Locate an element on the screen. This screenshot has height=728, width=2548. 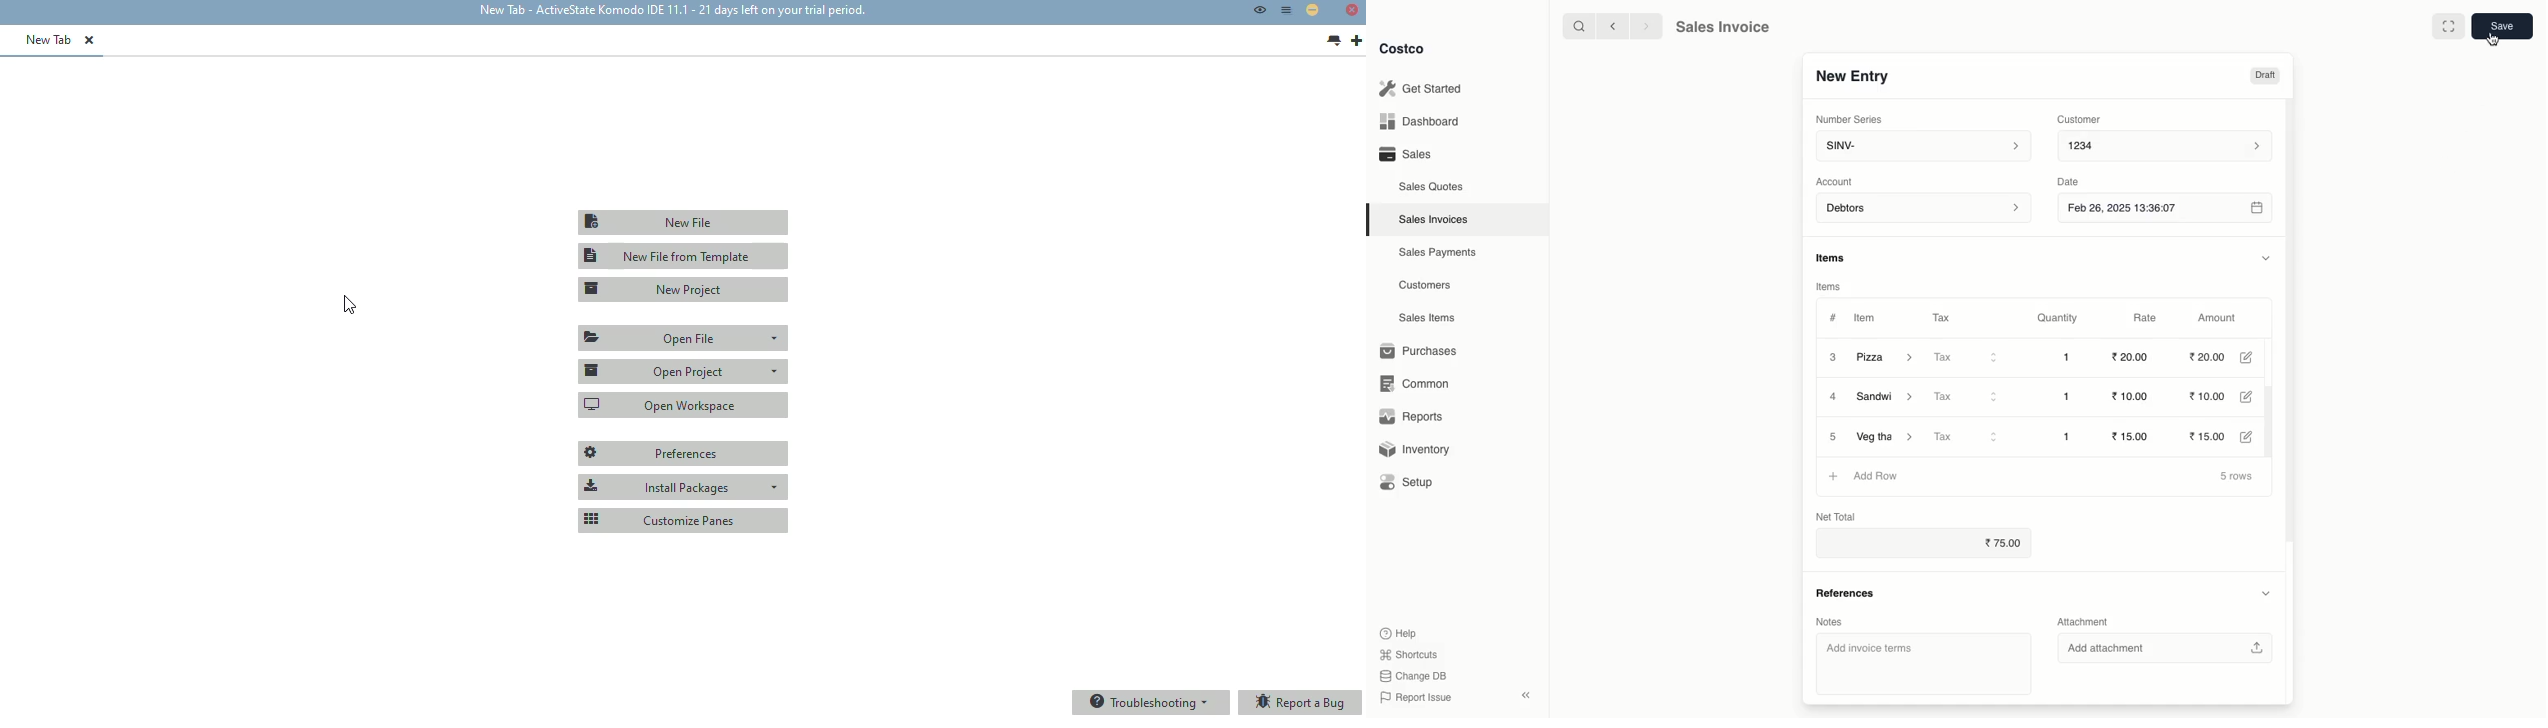
Account is located at coordinates (1925, 211).